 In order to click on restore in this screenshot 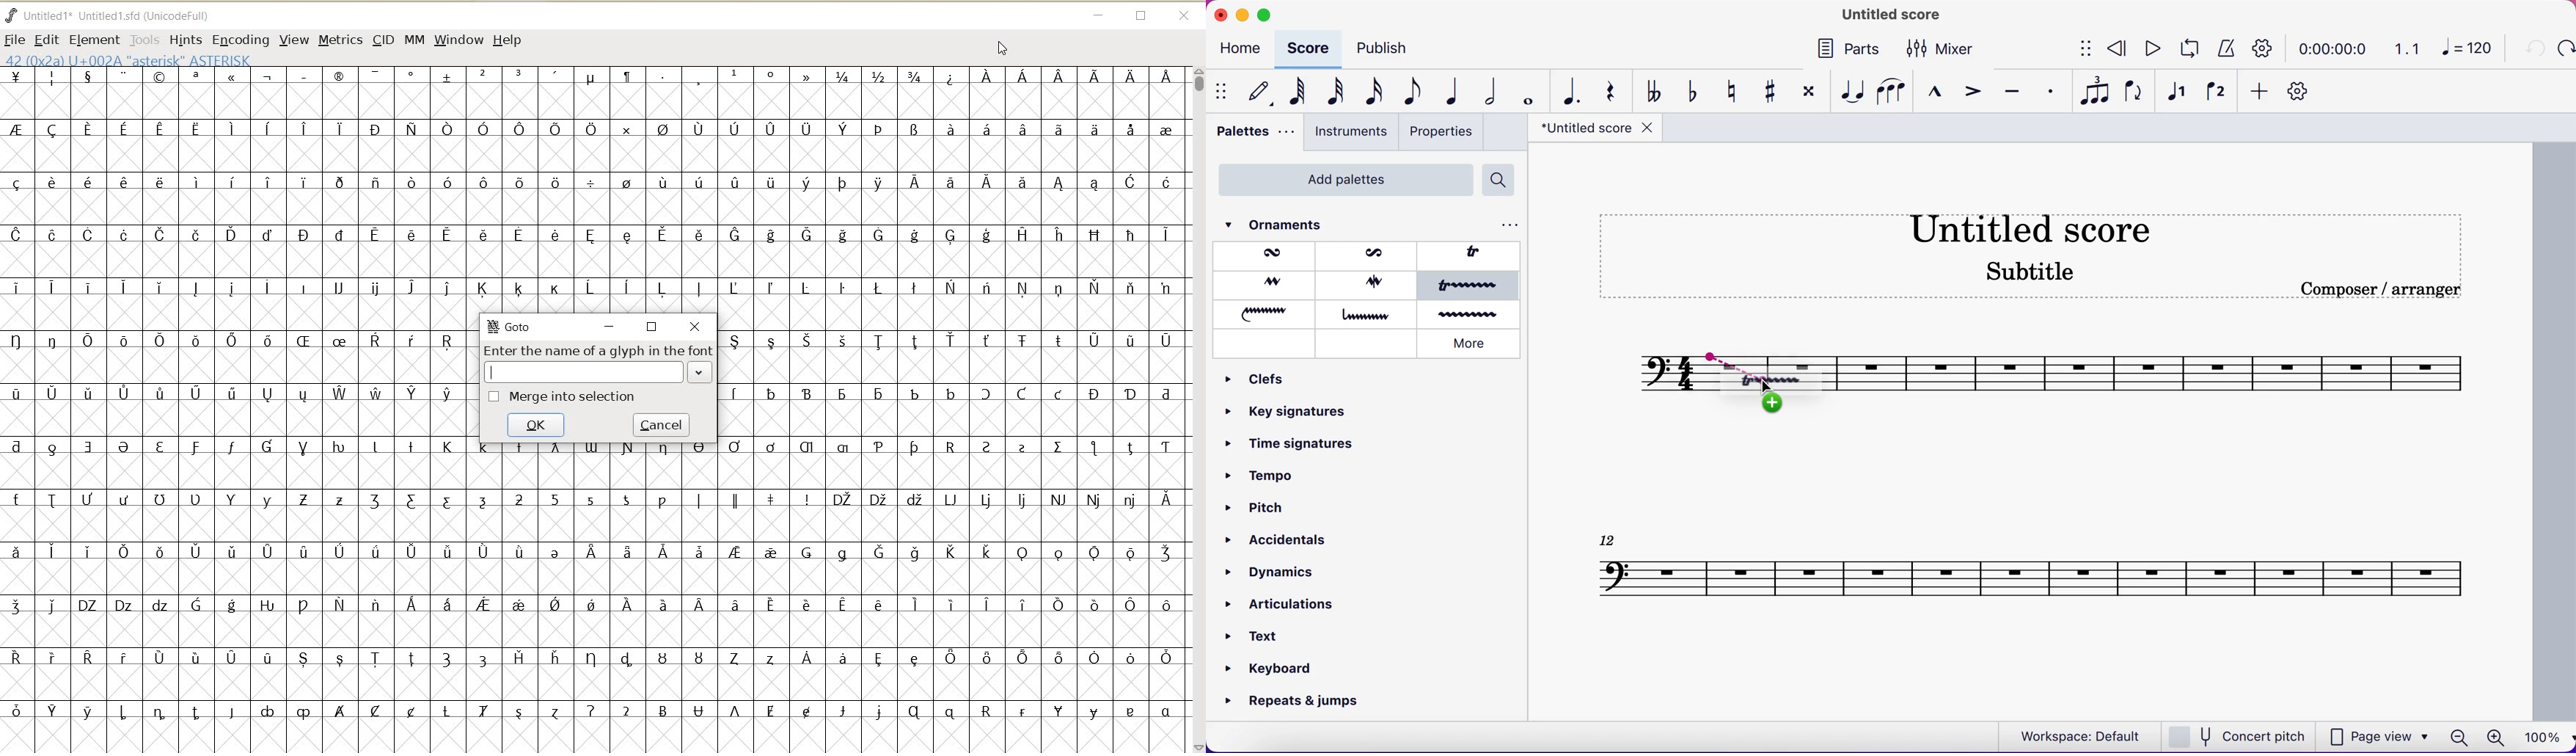, I will do `click(652, 327)`.